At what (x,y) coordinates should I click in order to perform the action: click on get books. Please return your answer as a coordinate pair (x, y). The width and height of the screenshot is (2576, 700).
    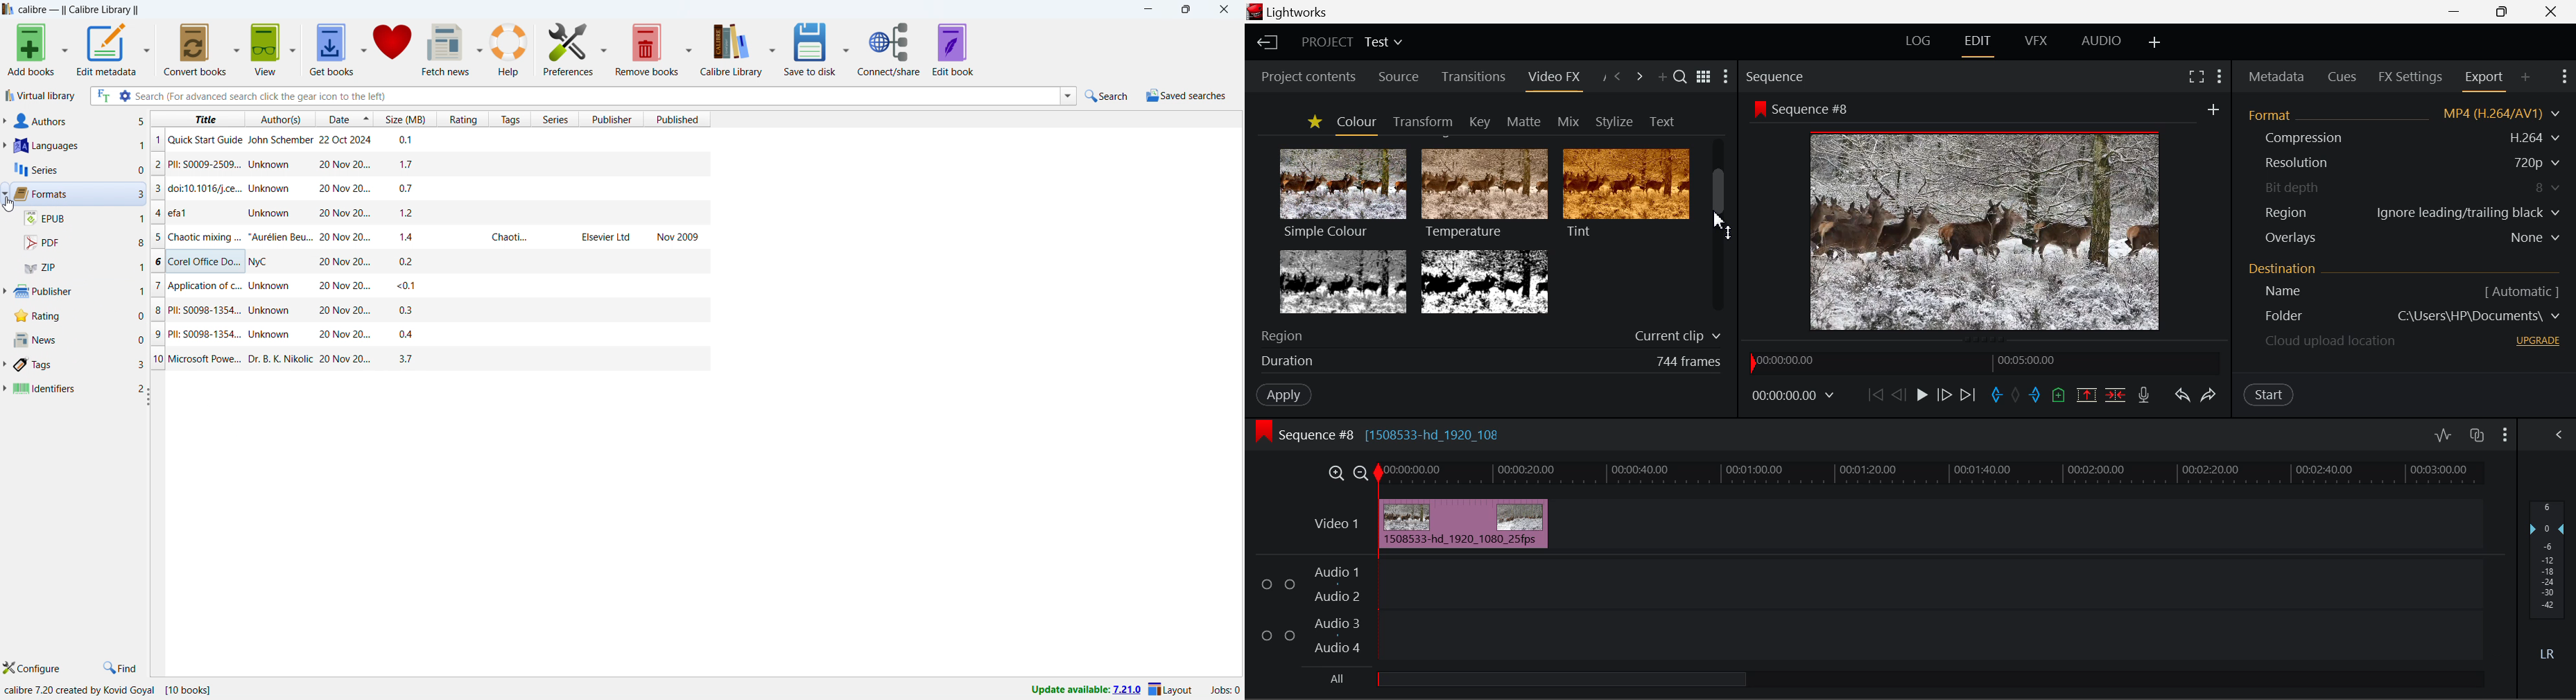
    Looking at the image, I should click on (333, 49).